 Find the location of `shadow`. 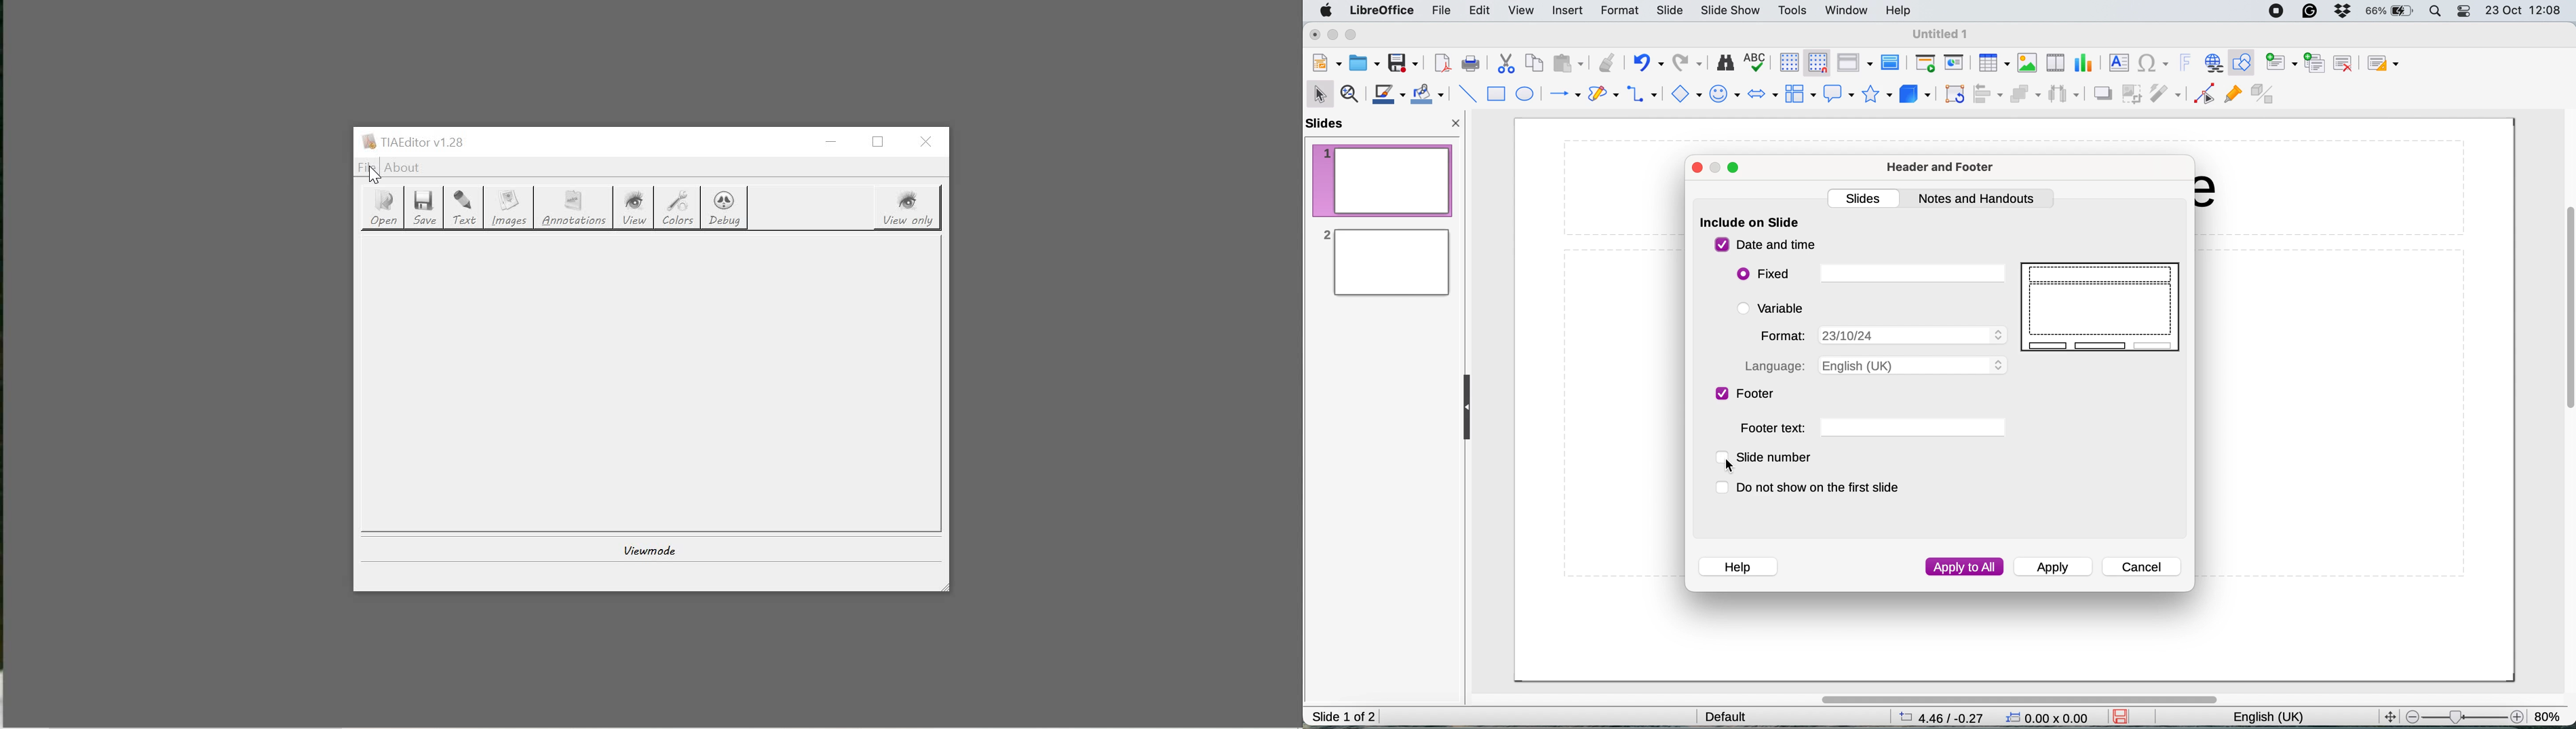

shadow is located at coordinates (2102, 94).